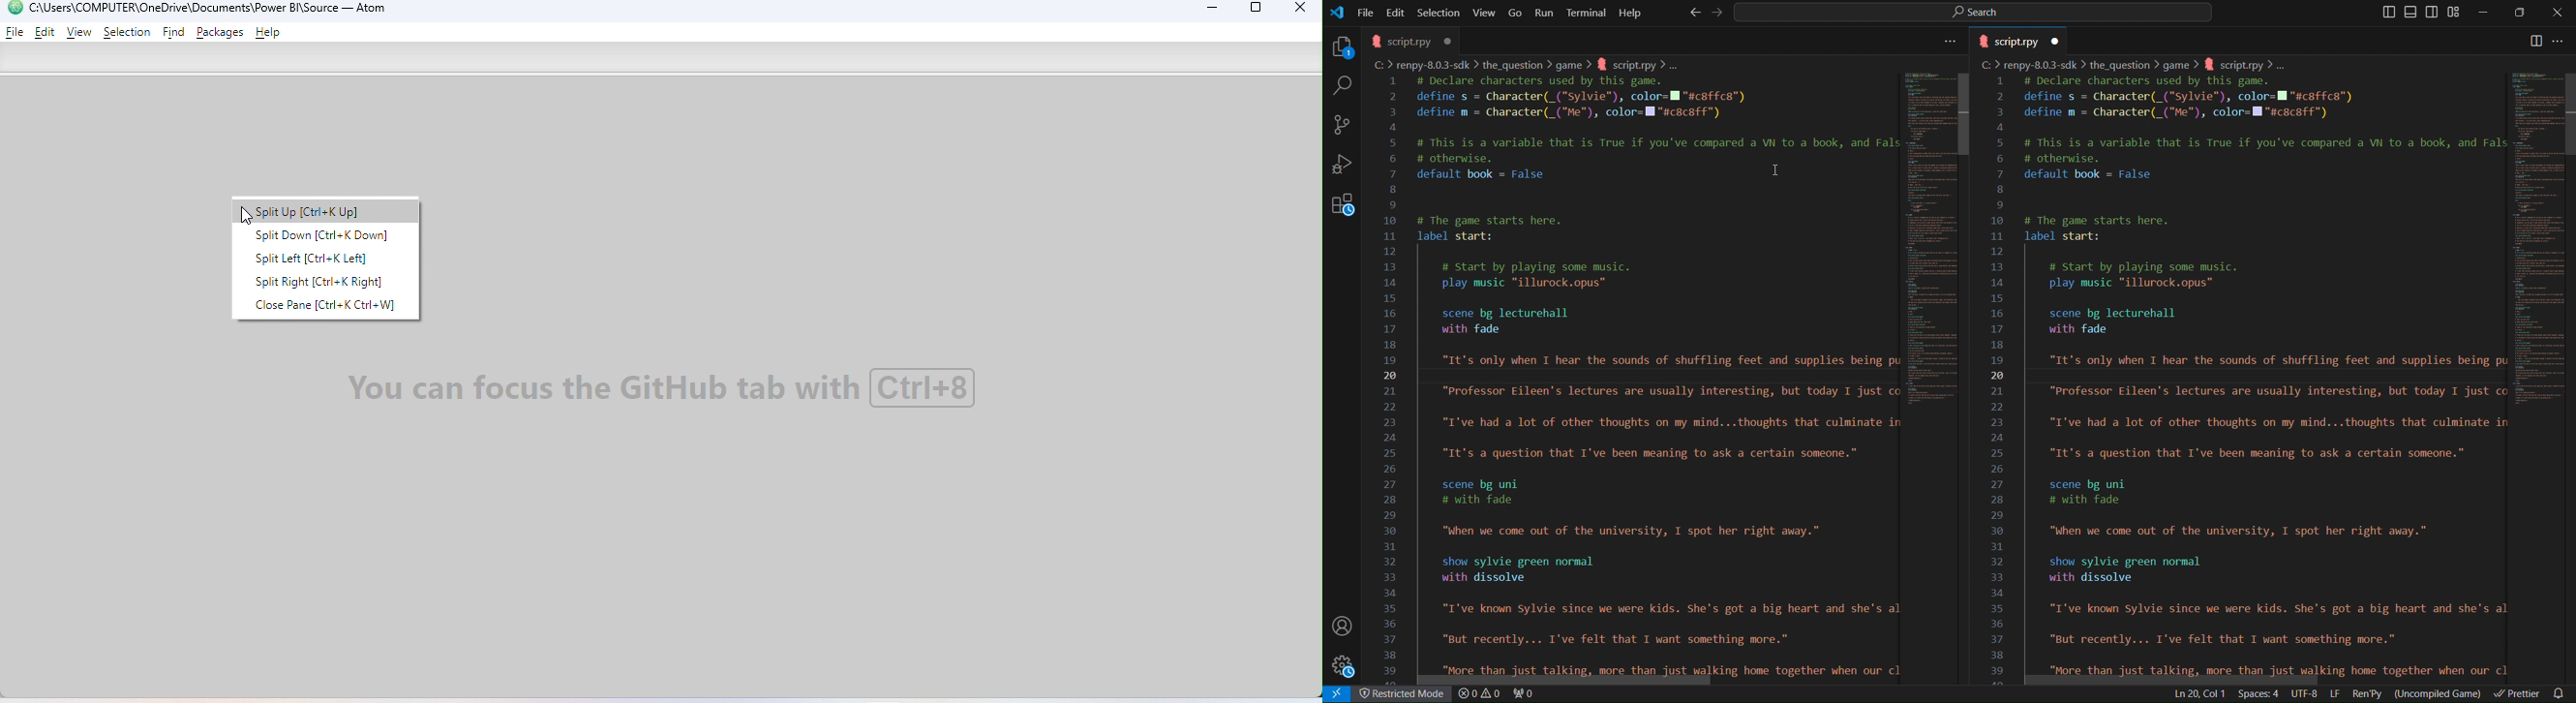 This screenshot has height=728, width=2576. Describe the element at coordinates (1651, 374) in the screenshot. I see `# Declare characters used by thls game.
define s = Character(_("sylvie"), color=M"#c8ffc8")
define m = Character(_("Me"), color=M"#c8c8ff")
# This is a variable that is True if you've compared a VN to a book, and Fals
# otherwise.
default book = False I
# The game starts here.
label start:
# Start by playing some music.
play music "illurock.opus”
scene bg lecturehall
with fade
"It's only when I hear the sounds of shuffling feet and supplies being pu
"professor Eileen's lectures are usually interesting, but today I just co
"I've had a lot of other thoughts on my mind...thoughts that culminate in
"It's a question that I've been meaning to ask a certain someone."
scene bg uni
# with fade
"When we come out of the university, I spot her right away."
show sylvie green normal
with dissolve
"I've known Sylvie since we were kids. She's got a big heart and she's al
"But recently... I've felt that I want something more."
"More than just talking, more than just walking home together when our cl` at that location.